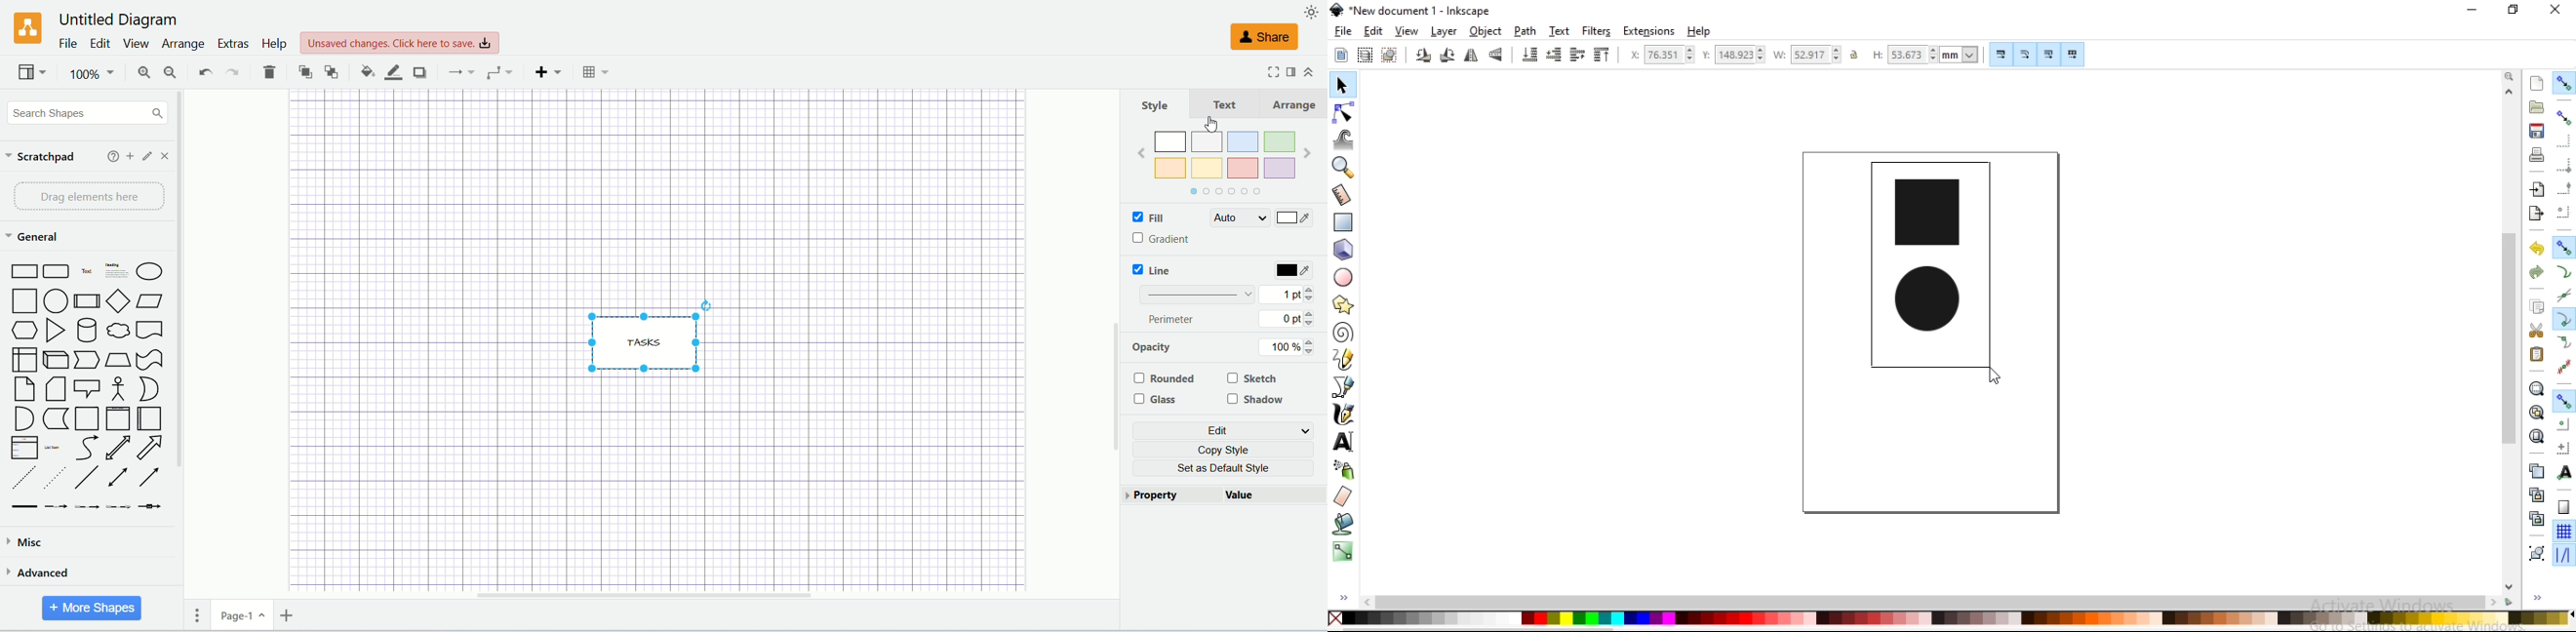 Image resolution: width=2576 pixels, height=644 pixels. What do you see at coordinates (2564, 270) in the screenshot?
I see `snap to paths` at bounding box center [2564, 270].